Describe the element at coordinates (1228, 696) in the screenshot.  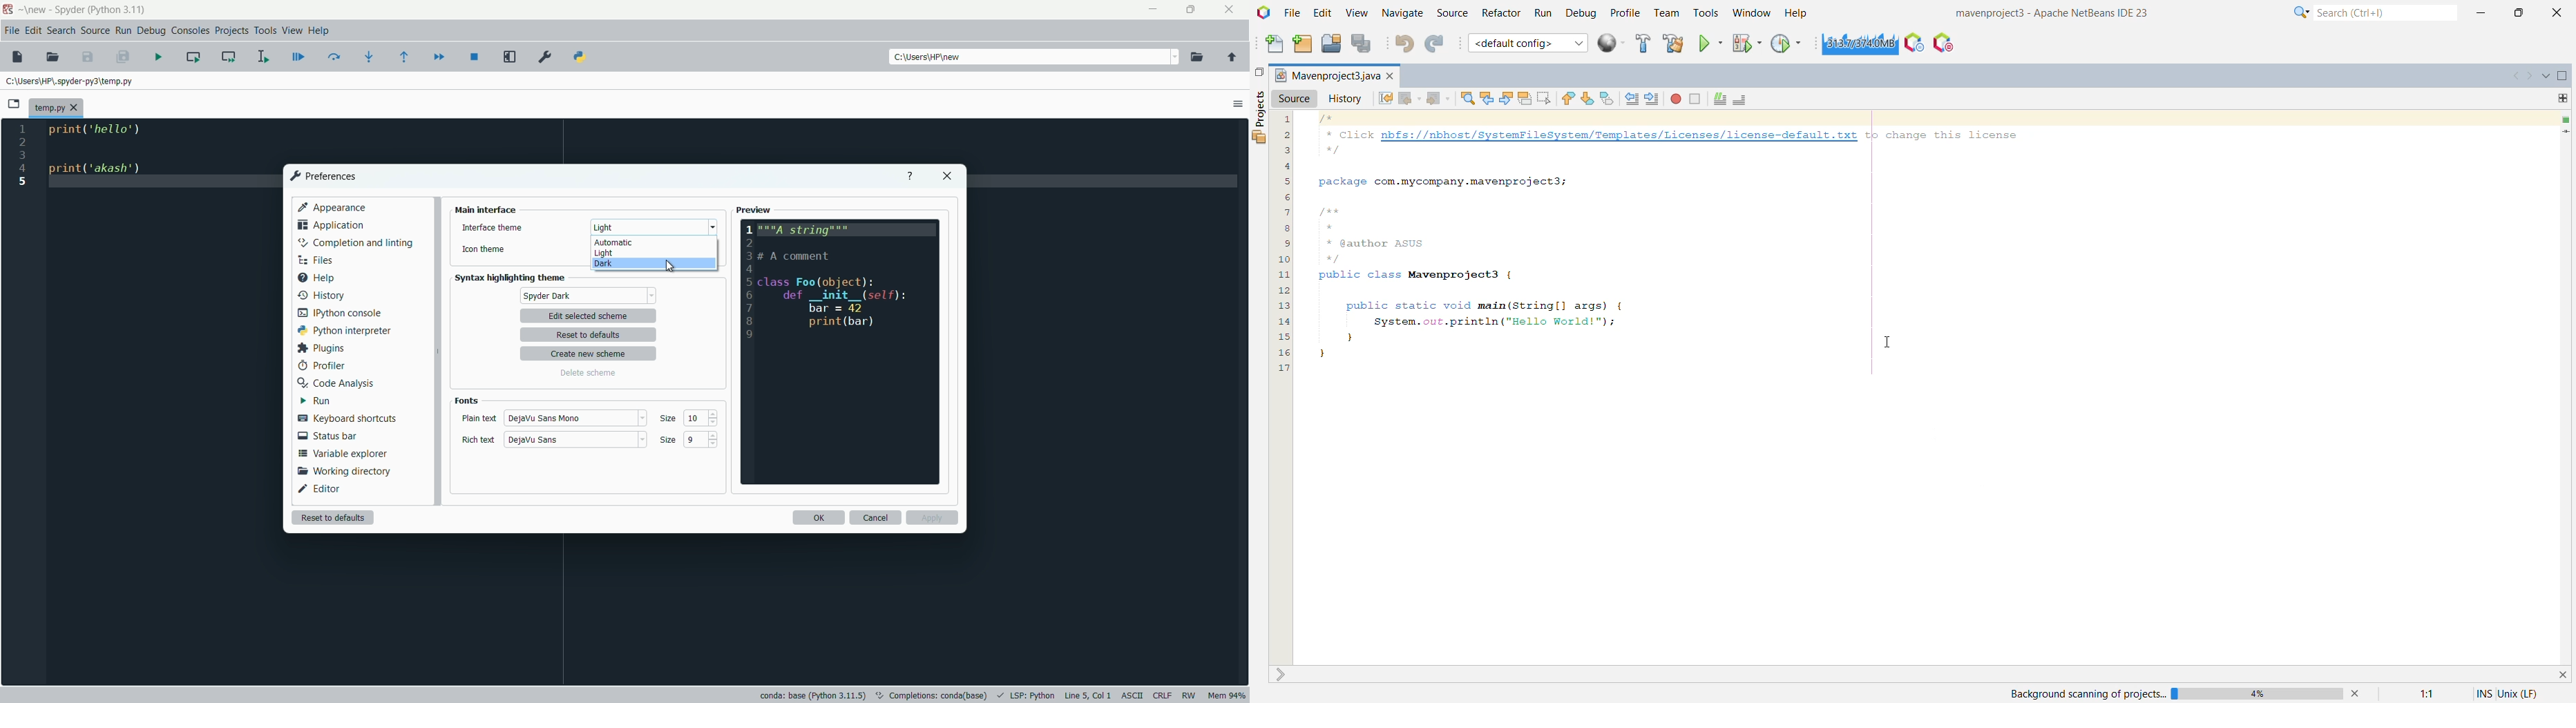
I see `memory usage` at that location.